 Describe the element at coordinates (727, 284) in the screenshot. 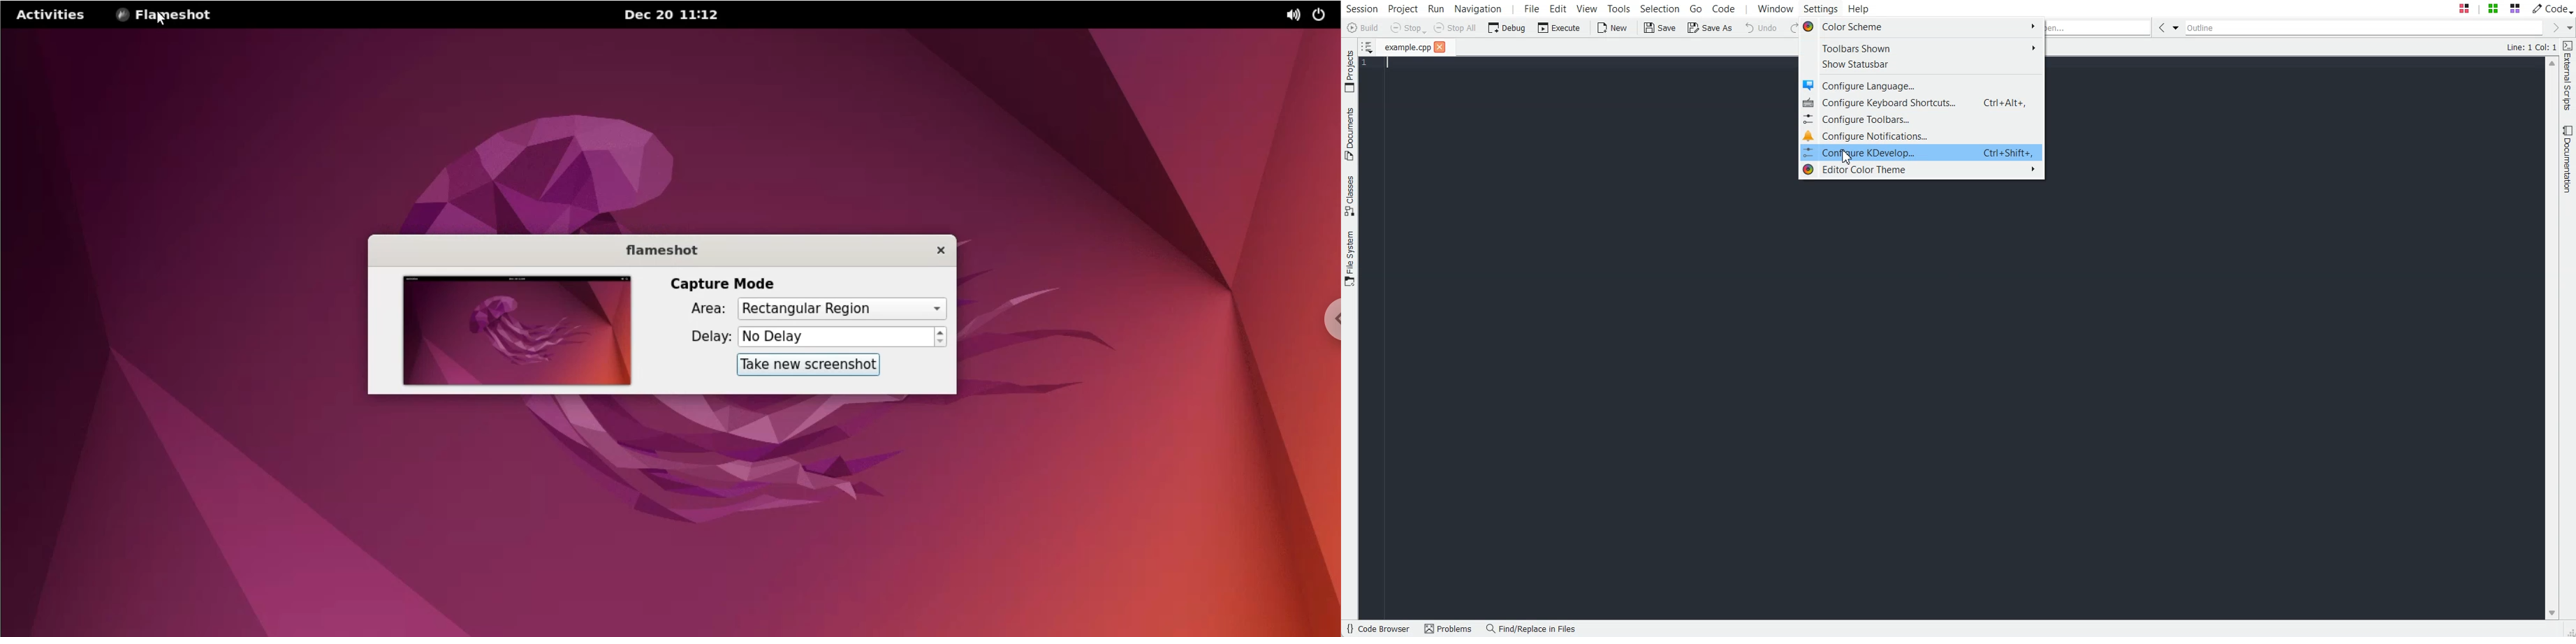

I see `capture mode ` at that location.